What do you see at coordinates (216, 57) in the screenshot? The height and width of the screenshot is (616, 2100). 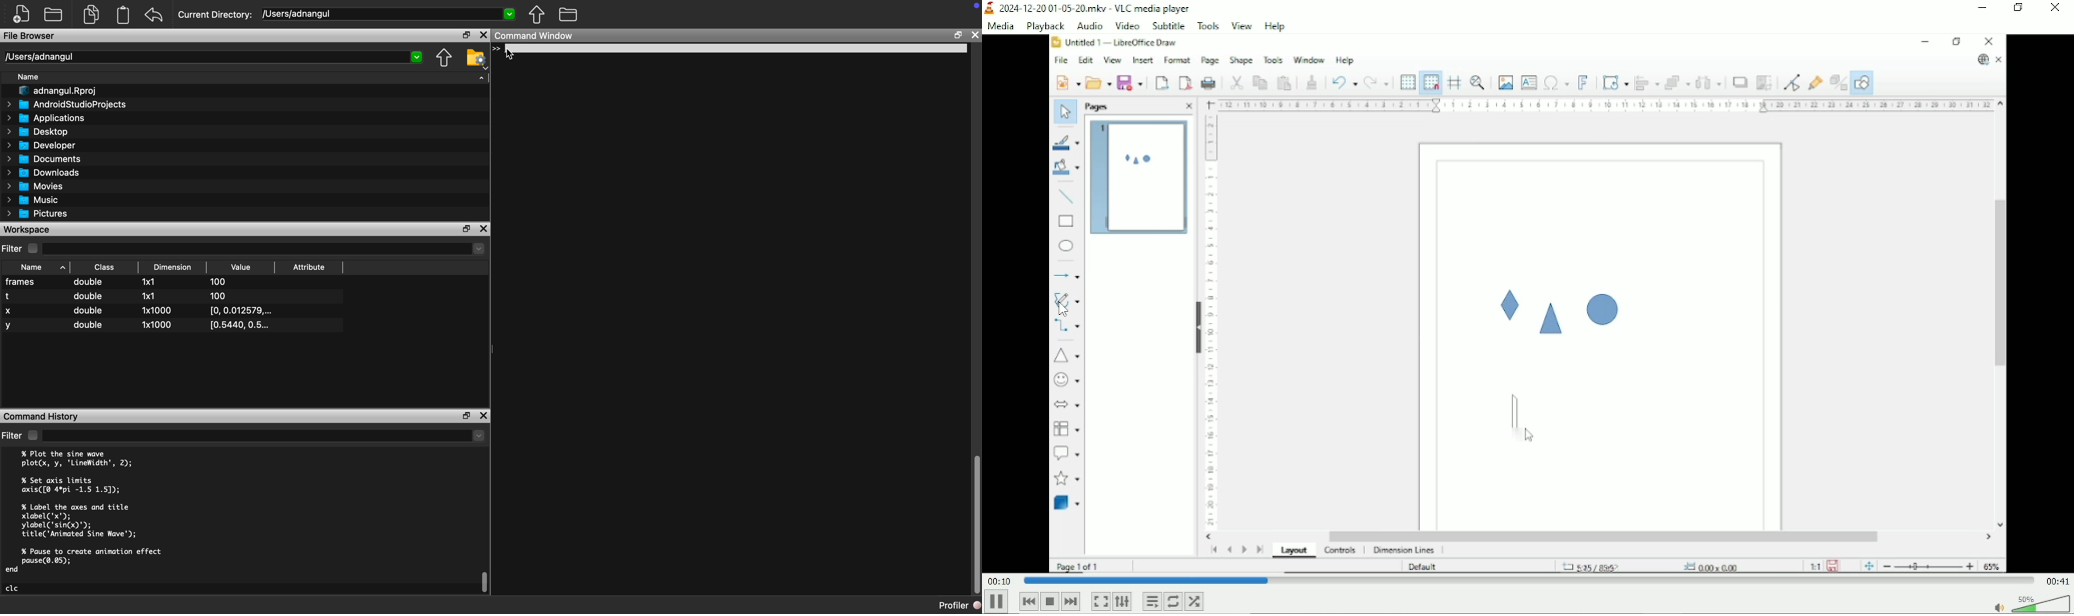 I see `/Users/adnangul 2` at bounding box center [216, 57].